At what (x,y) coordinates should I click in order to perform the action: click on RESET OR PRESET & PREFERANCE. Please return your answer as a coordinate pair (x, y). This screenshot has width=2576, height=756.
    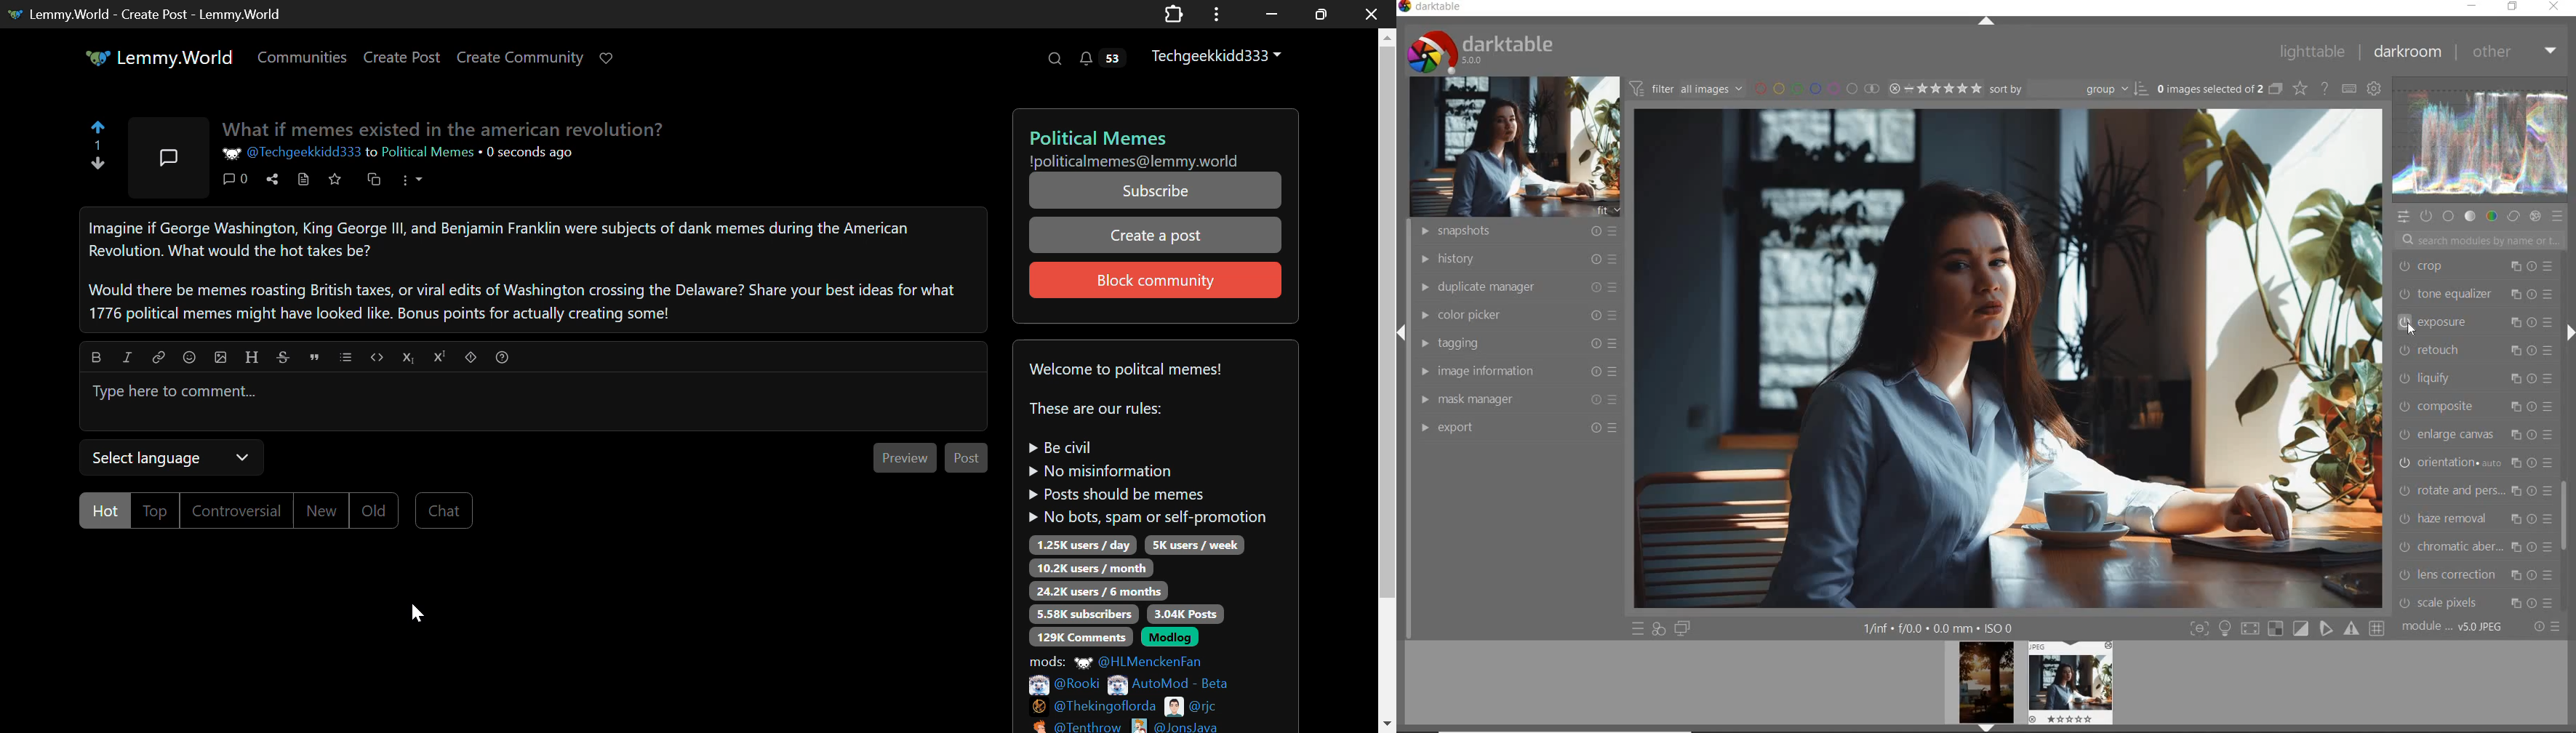
    Looking at the image, I should click on (2545, 629).